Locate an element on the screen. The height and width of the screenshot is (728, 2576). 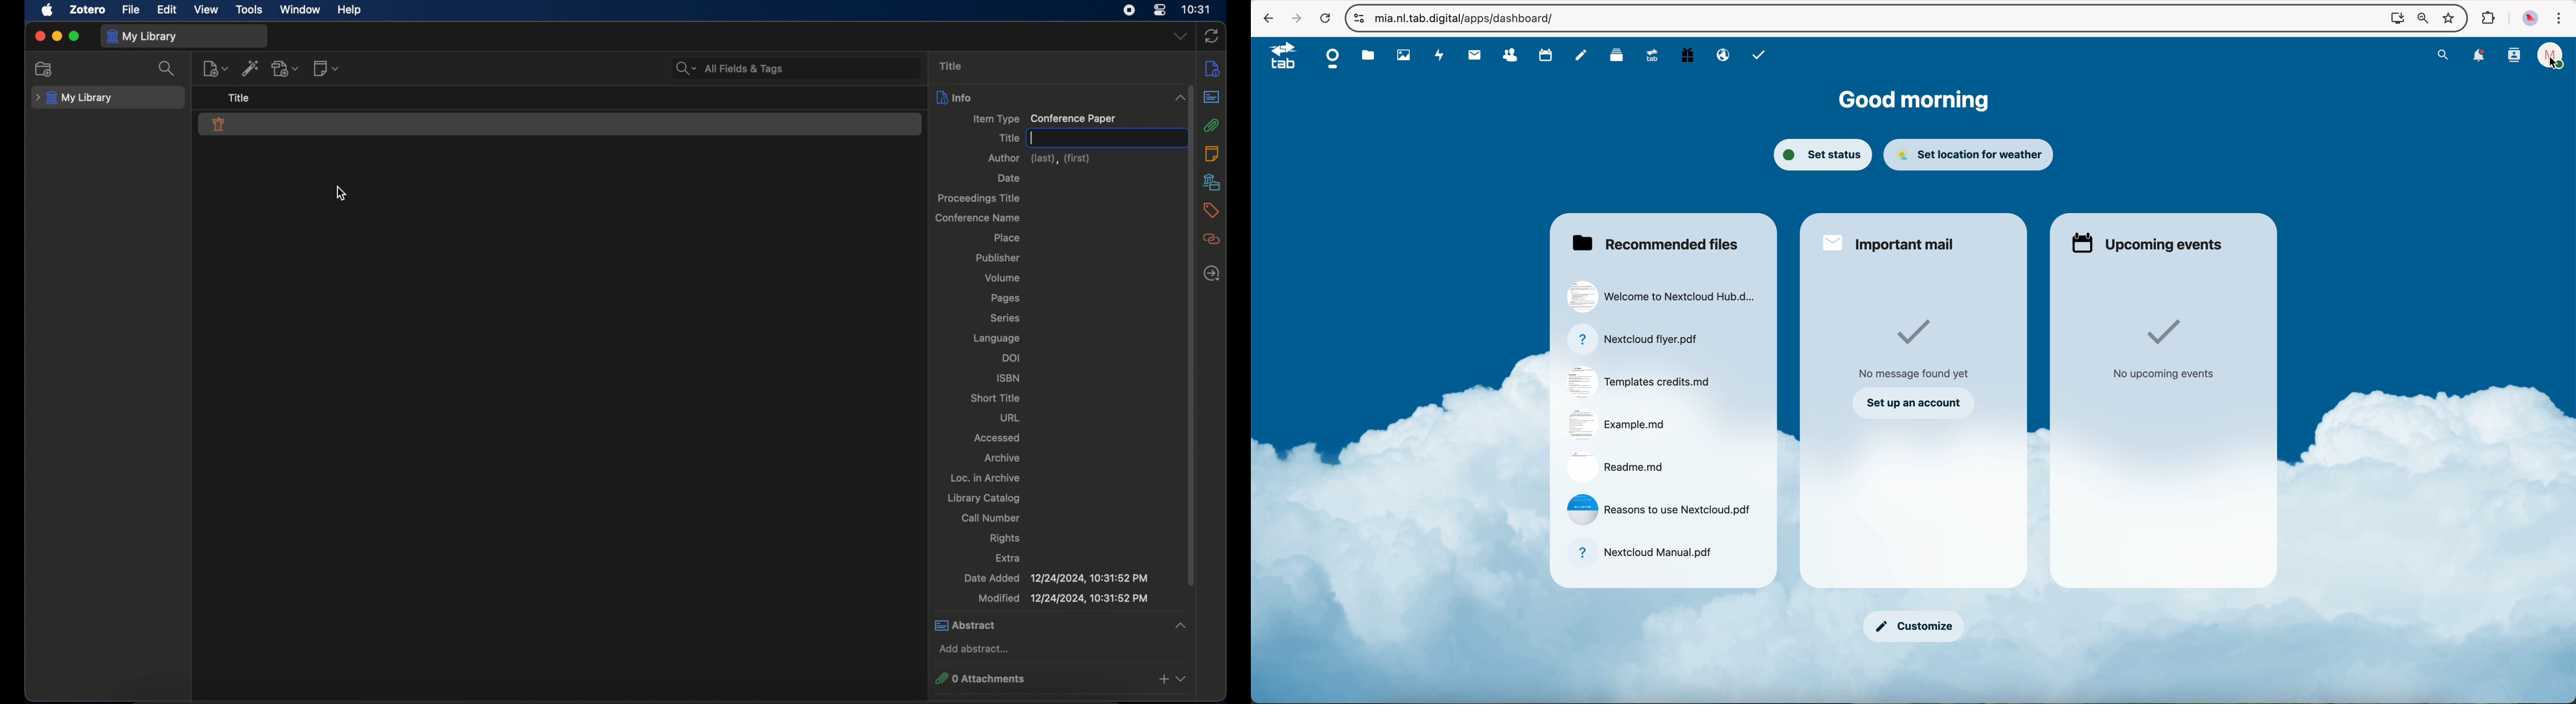
deck is located at coordinates (1616, 58).